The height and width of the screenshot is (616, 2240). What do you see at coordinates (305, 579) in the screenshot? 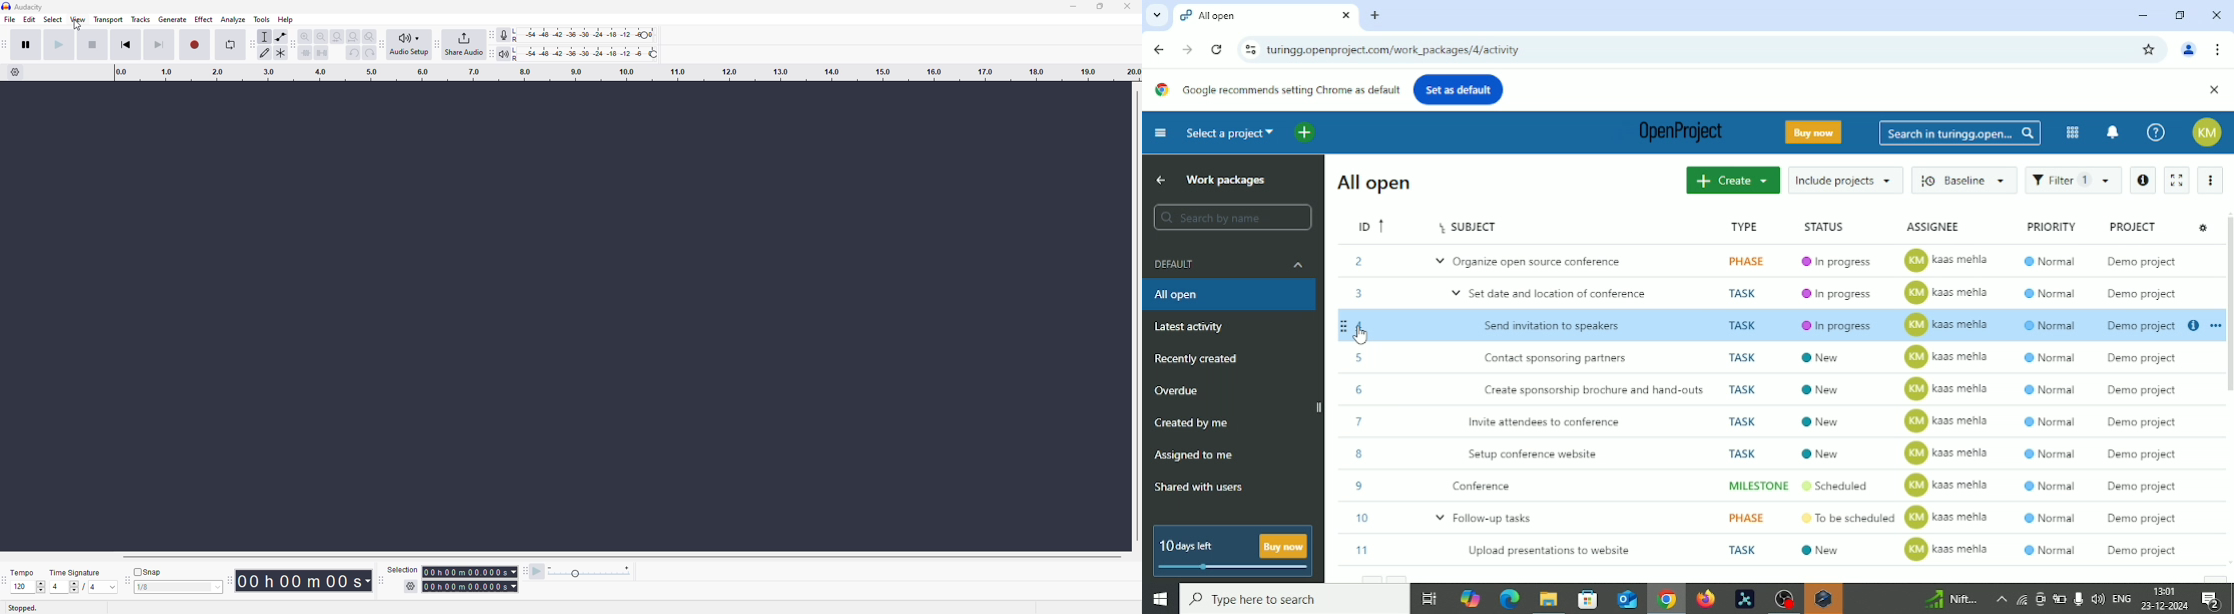
I see `time` at bounding box center [305, 579].